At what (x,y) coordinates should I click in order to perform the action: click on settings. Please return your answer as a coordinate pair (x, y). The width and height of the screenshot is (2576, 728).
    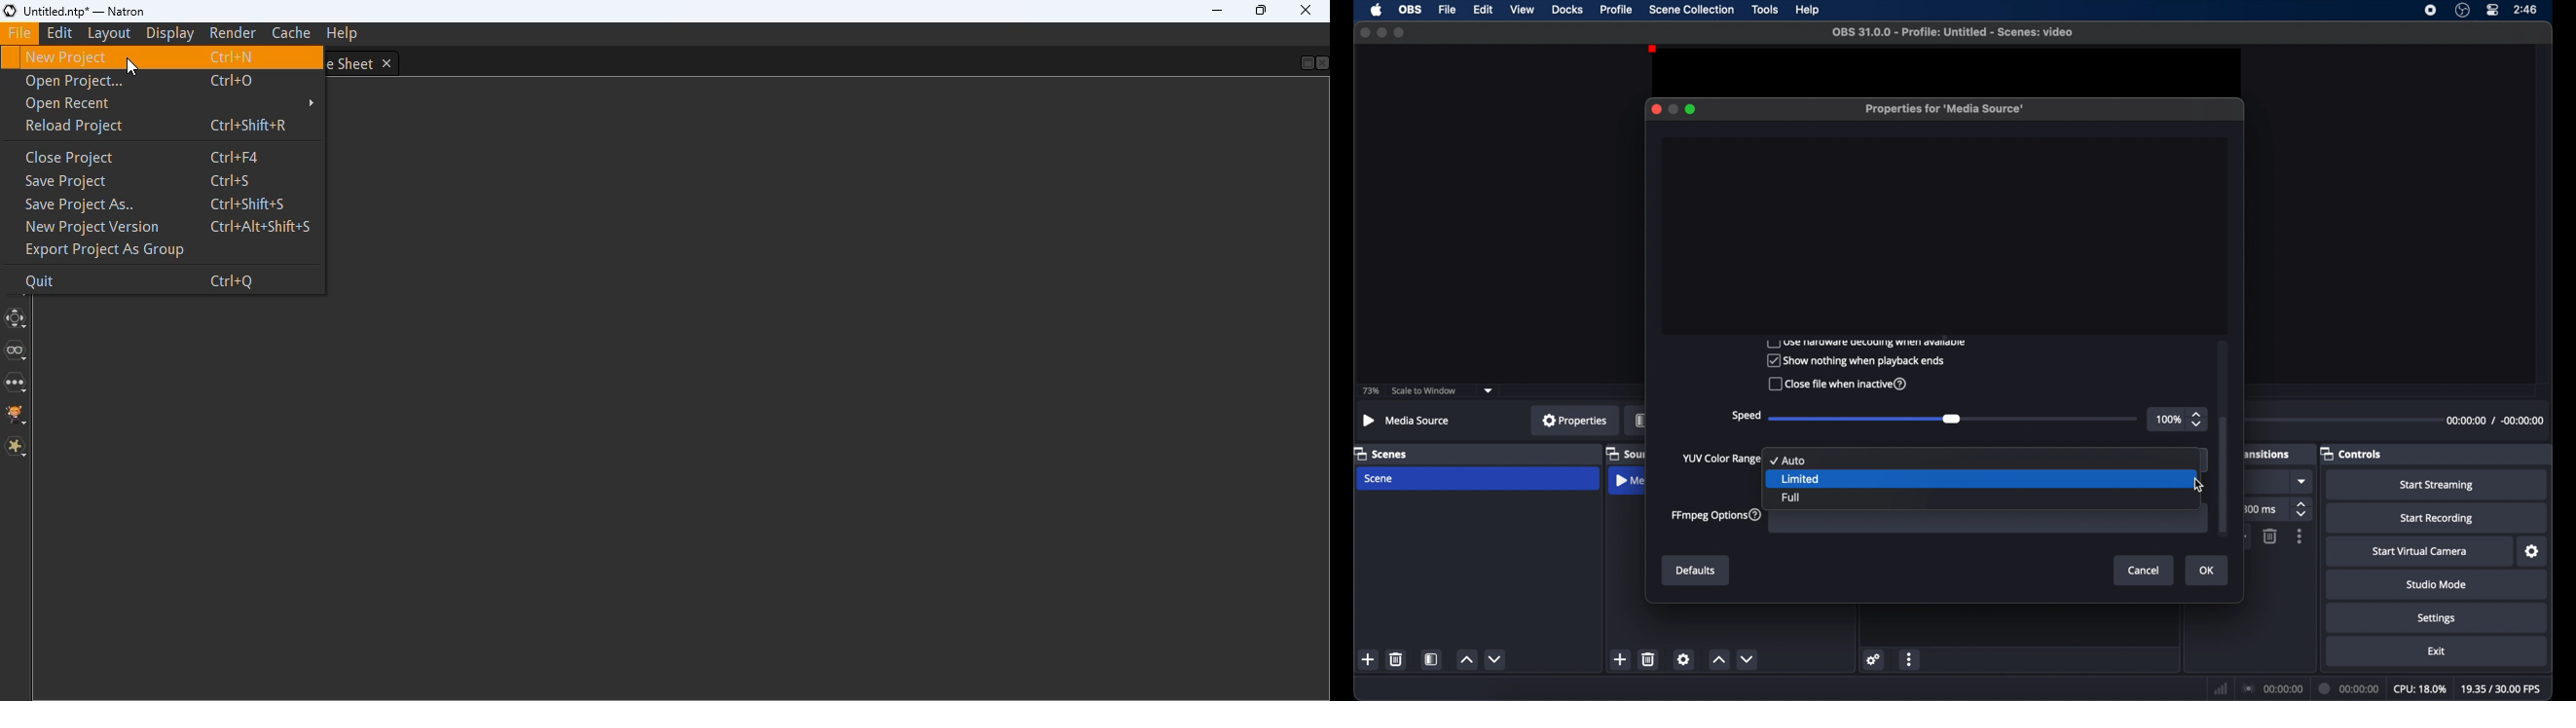
    Looking at the image, I should click on (1874, 659).